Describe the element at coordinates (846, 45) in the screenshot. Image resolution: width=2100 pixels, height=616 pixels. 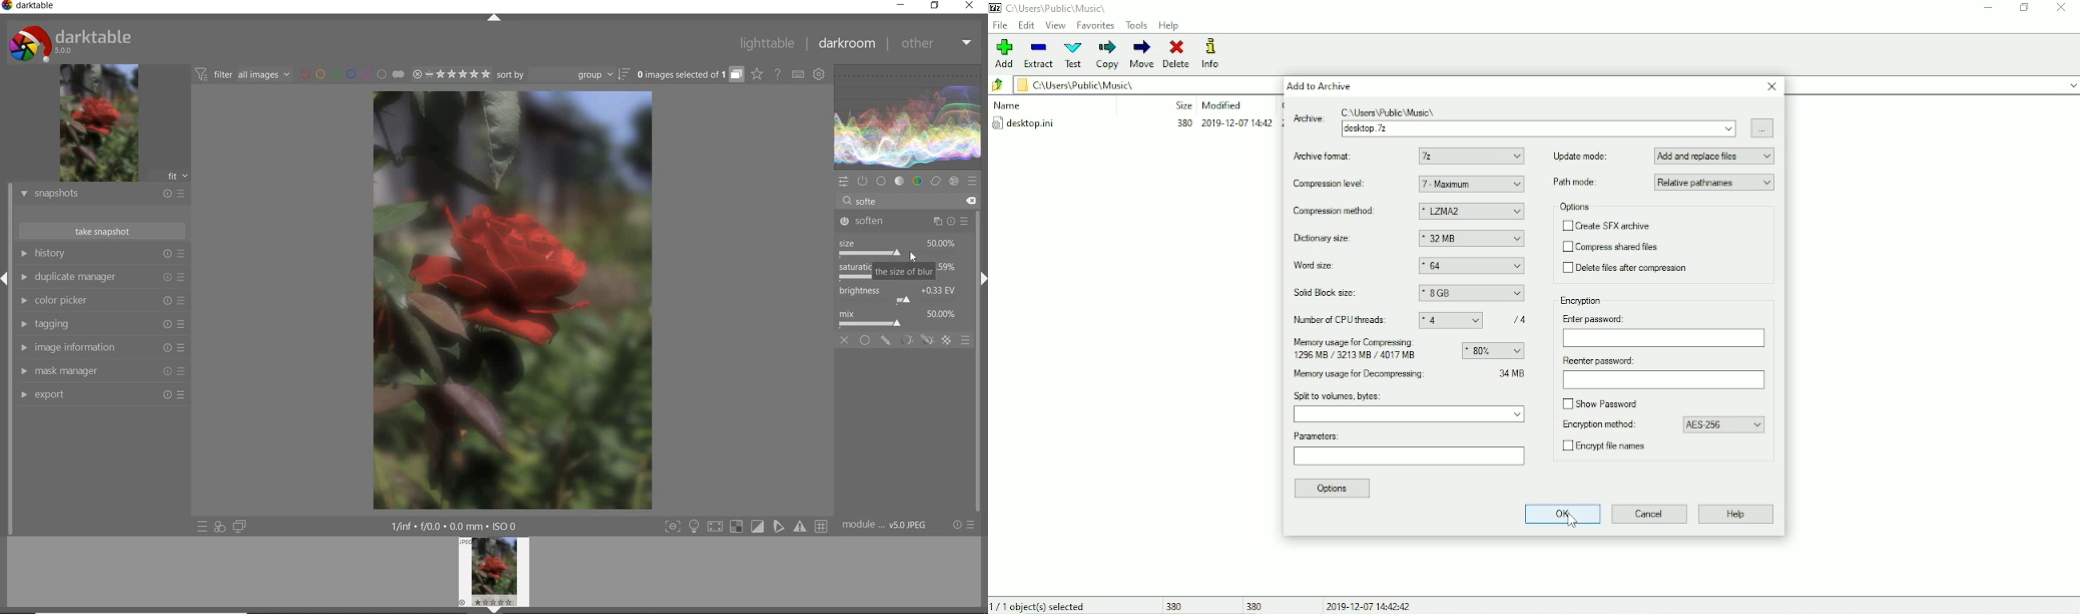
I see `darkroom` at that location.